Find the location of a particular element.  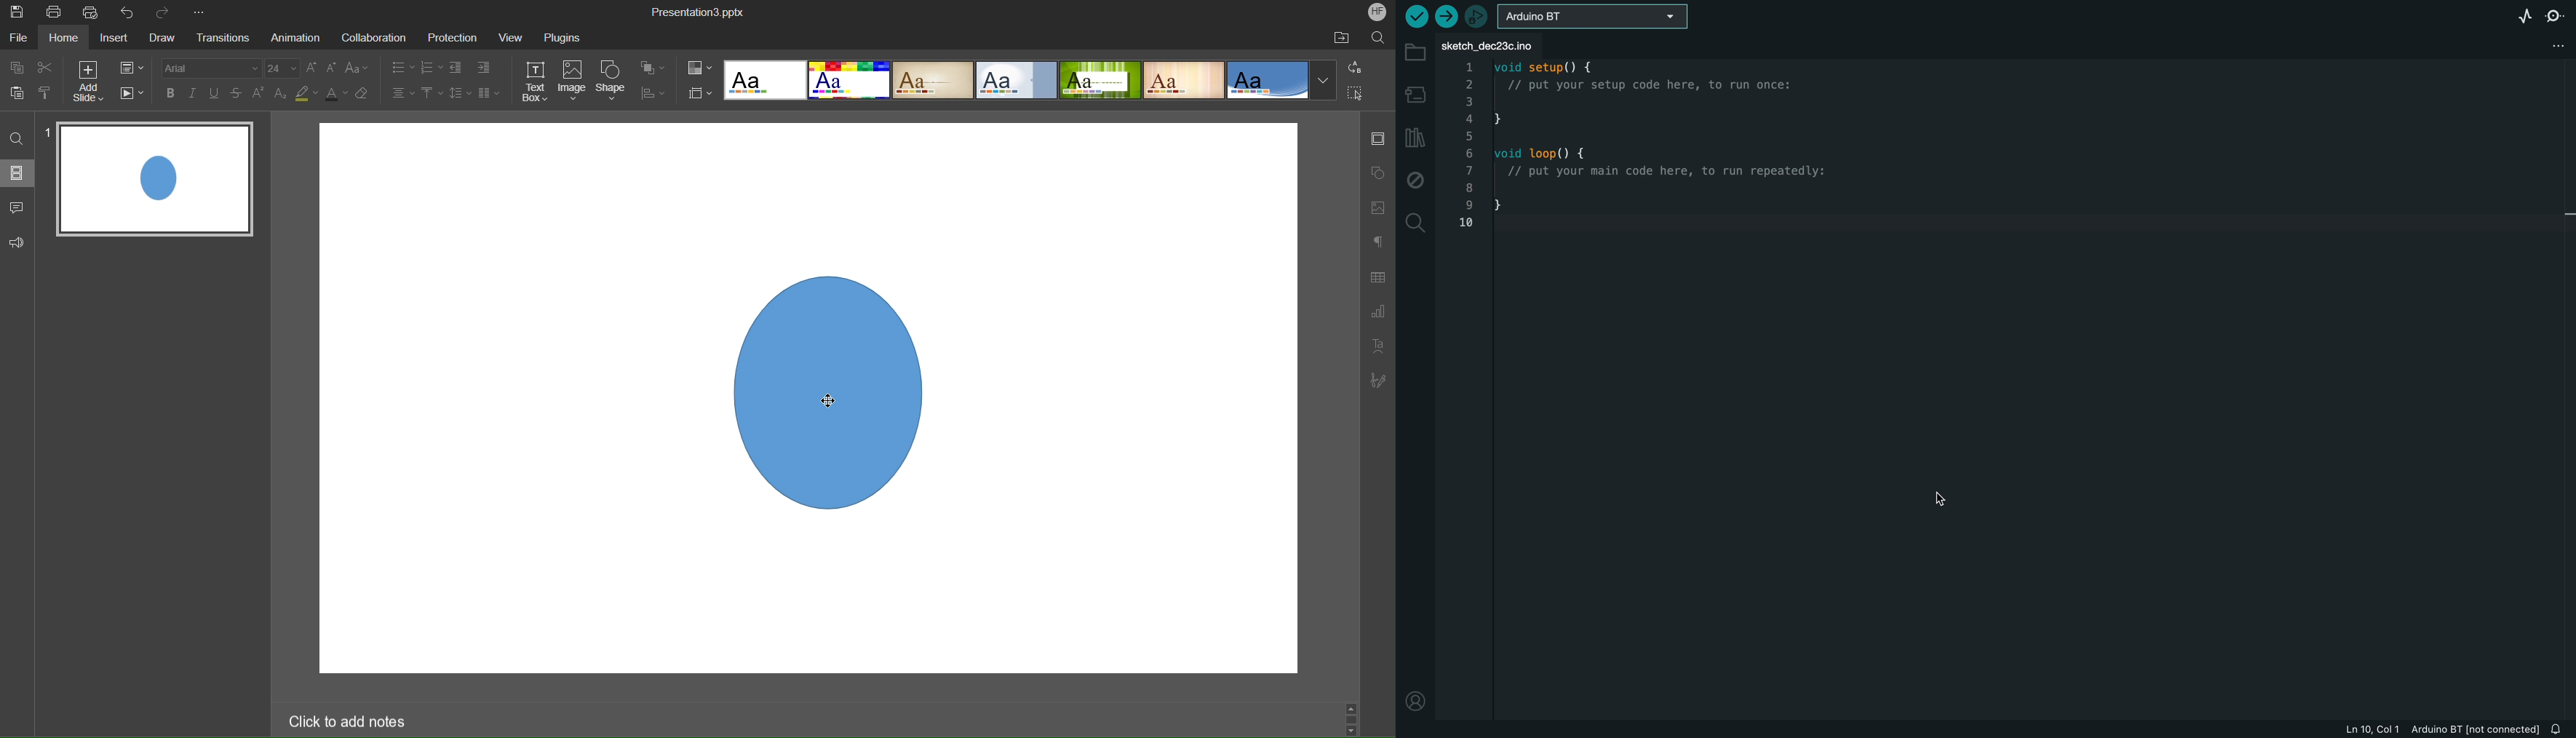

Highlight is located at coordinates (306, 96).